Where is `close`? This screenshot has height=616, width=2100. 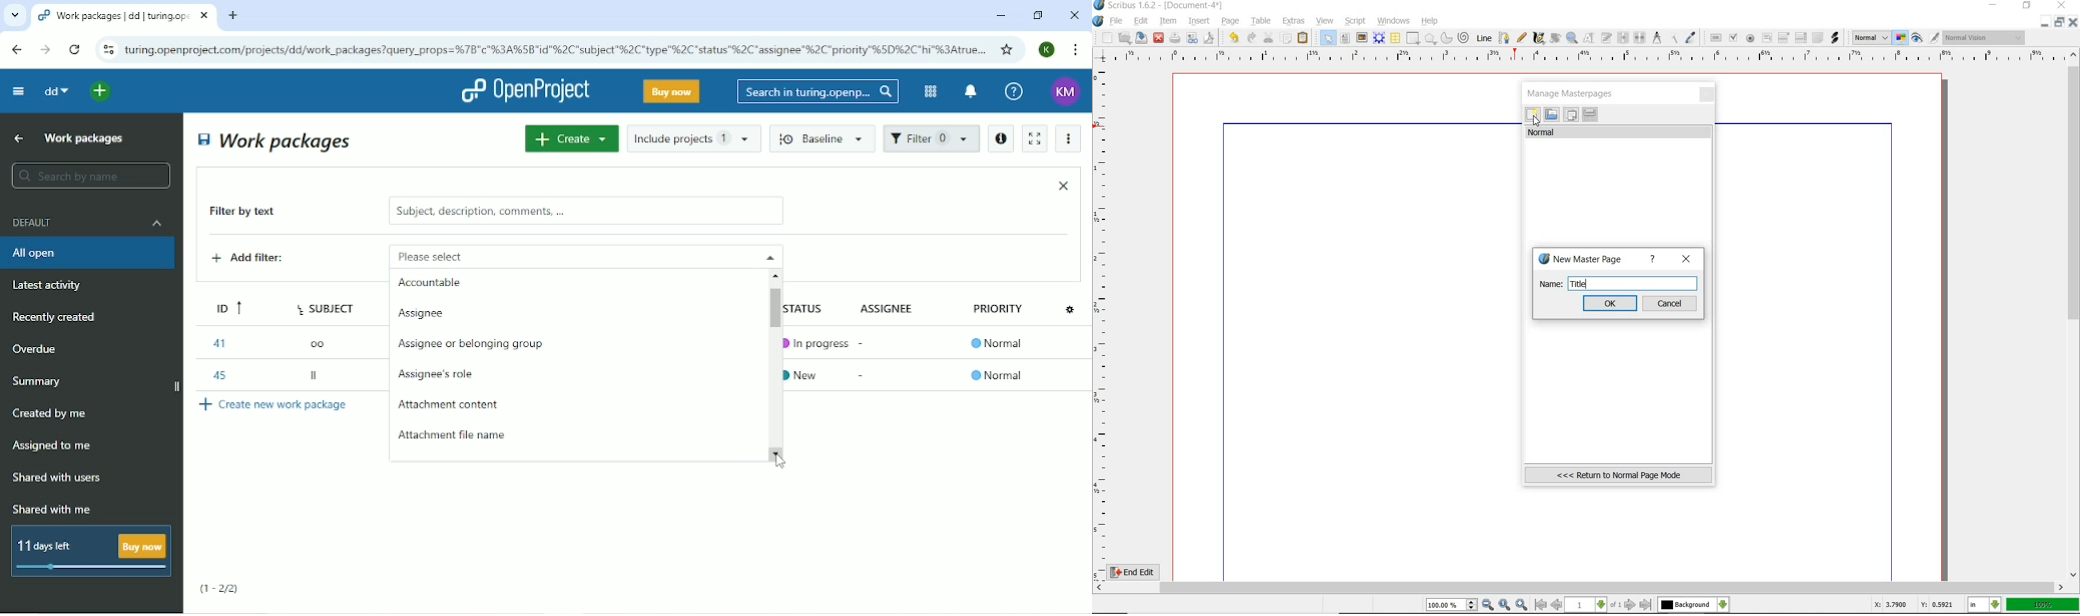 close is located at coordinates (1687, 259).